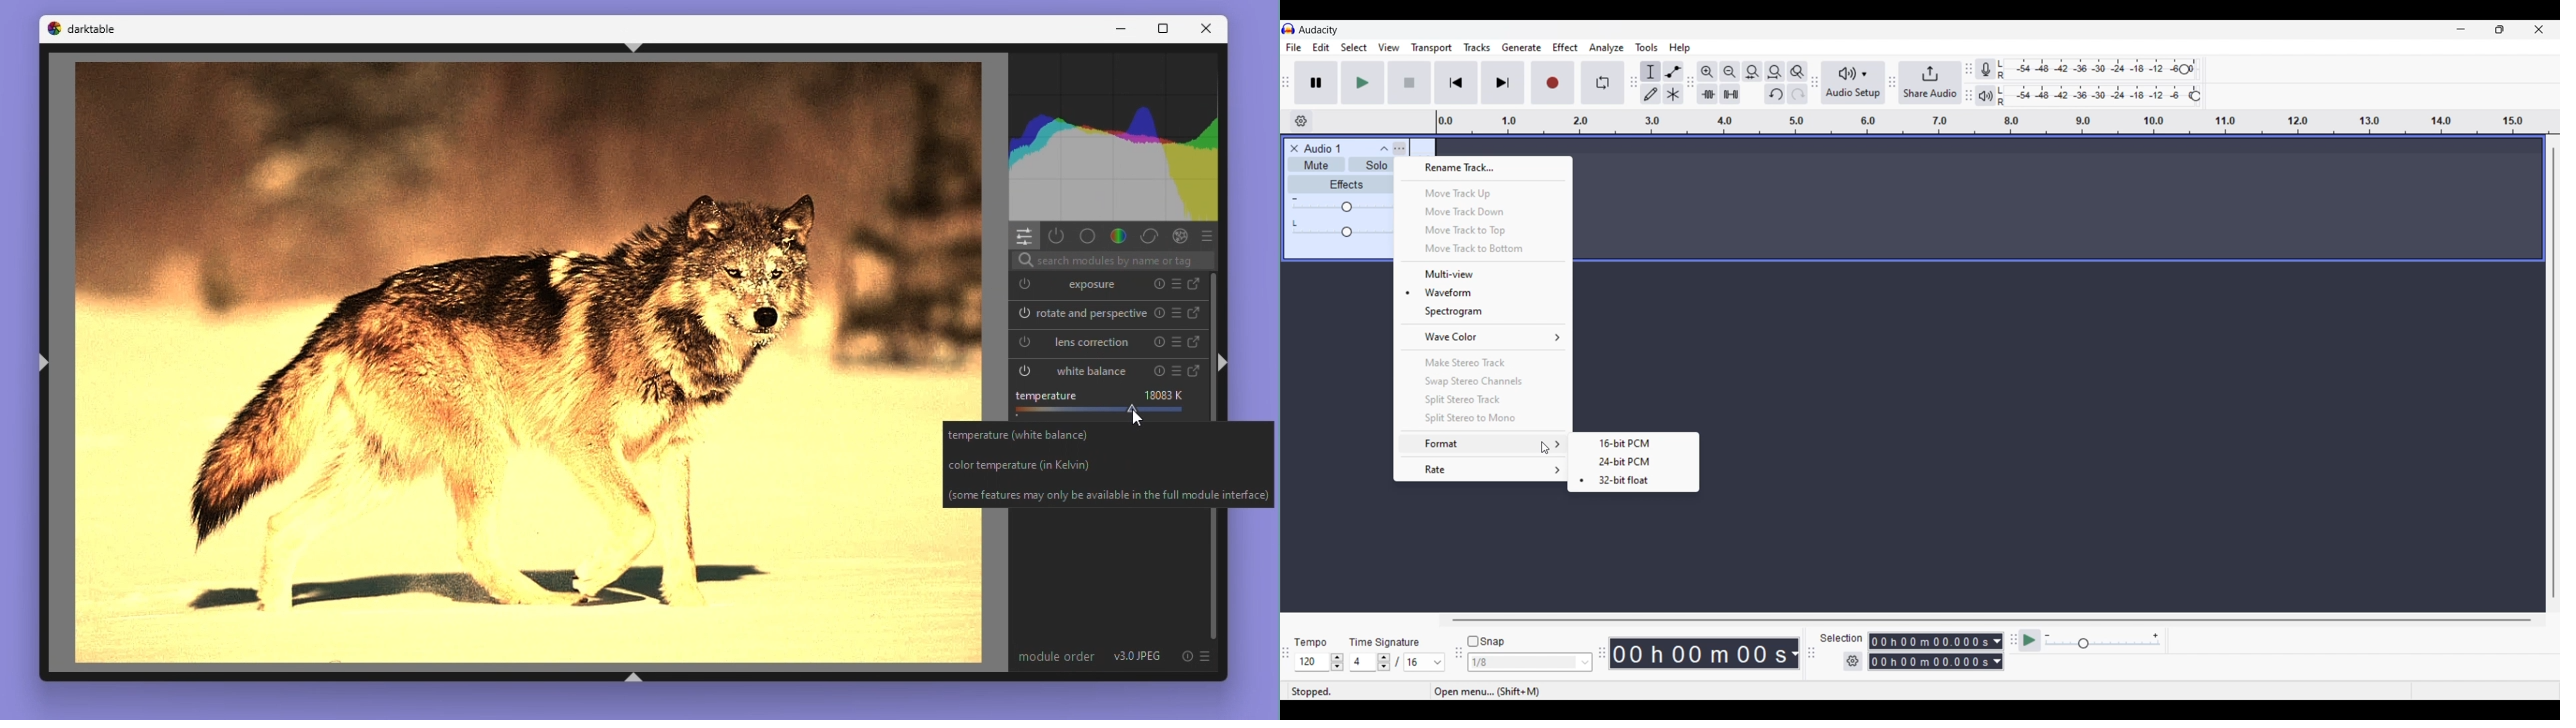 The image size is (2576, 728). I want to click on Enable looping, so click(1603, 83).